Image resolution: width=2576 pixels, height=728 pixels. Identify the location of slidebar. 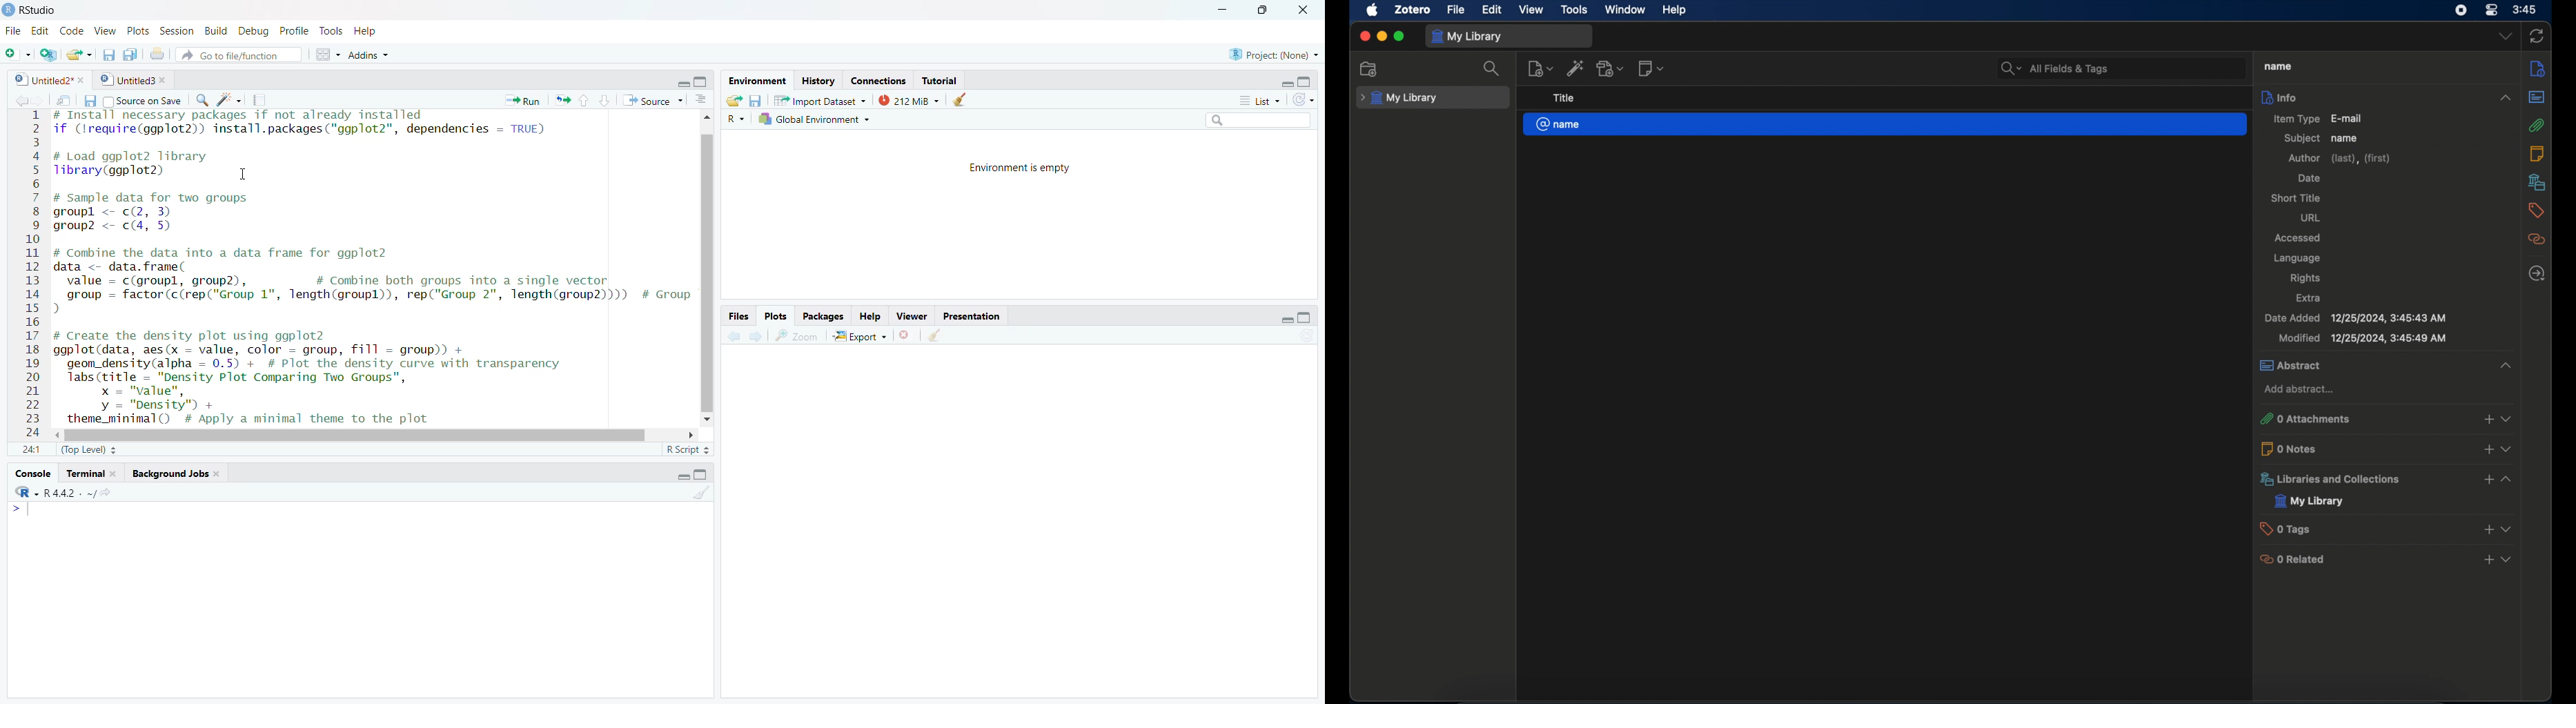
(709, 284).